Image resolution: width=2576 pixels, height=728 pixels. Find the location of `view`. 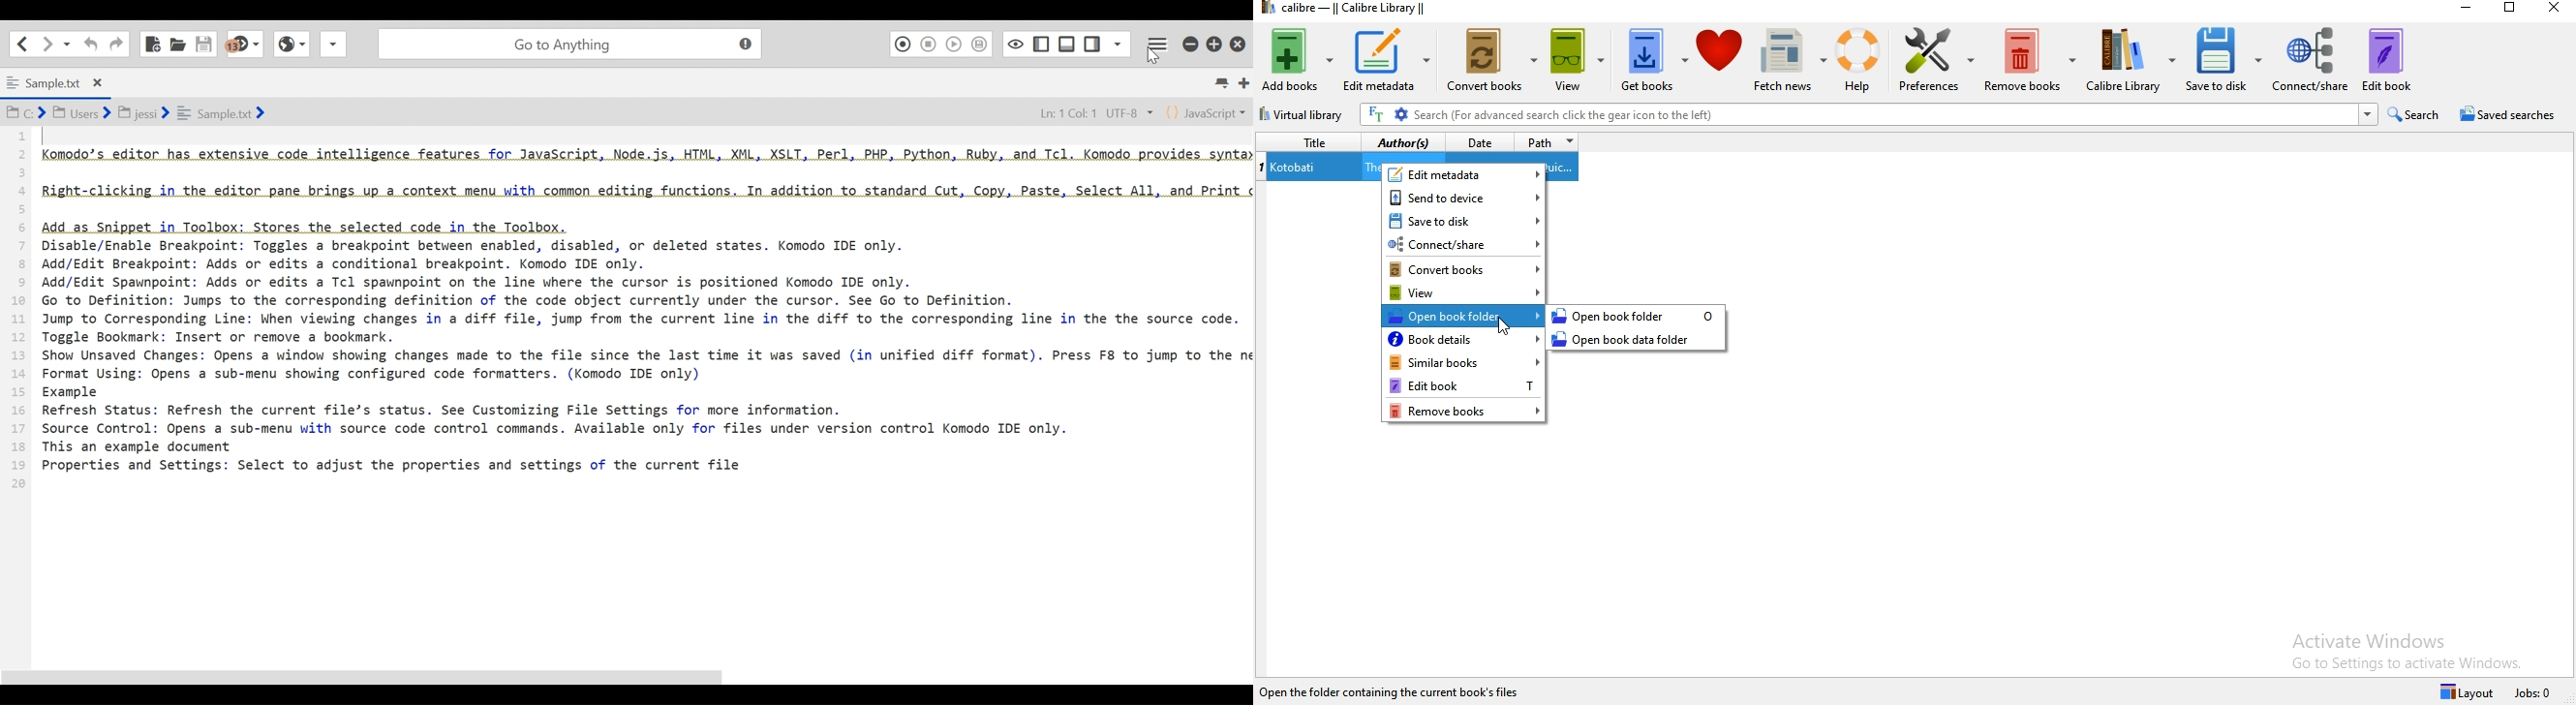

view is located at coordinates (1578, 64).